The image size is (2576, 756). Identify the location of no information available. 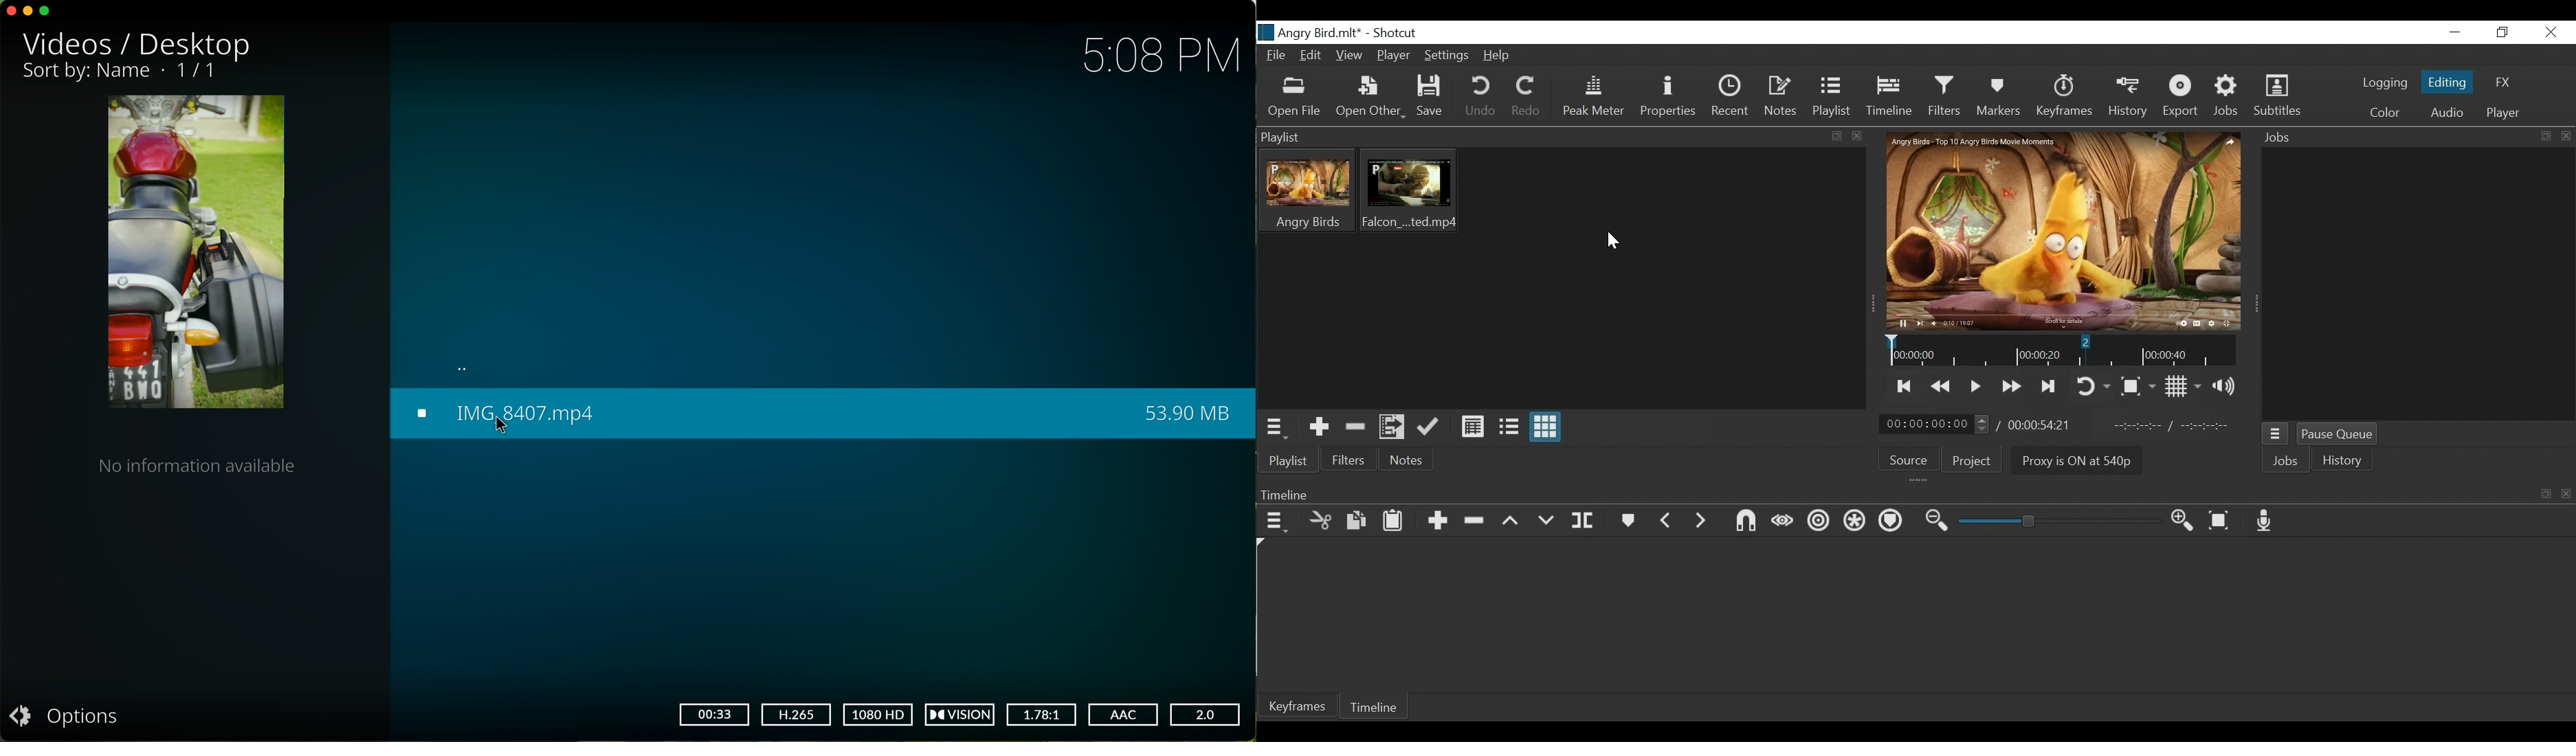
(196, 469).